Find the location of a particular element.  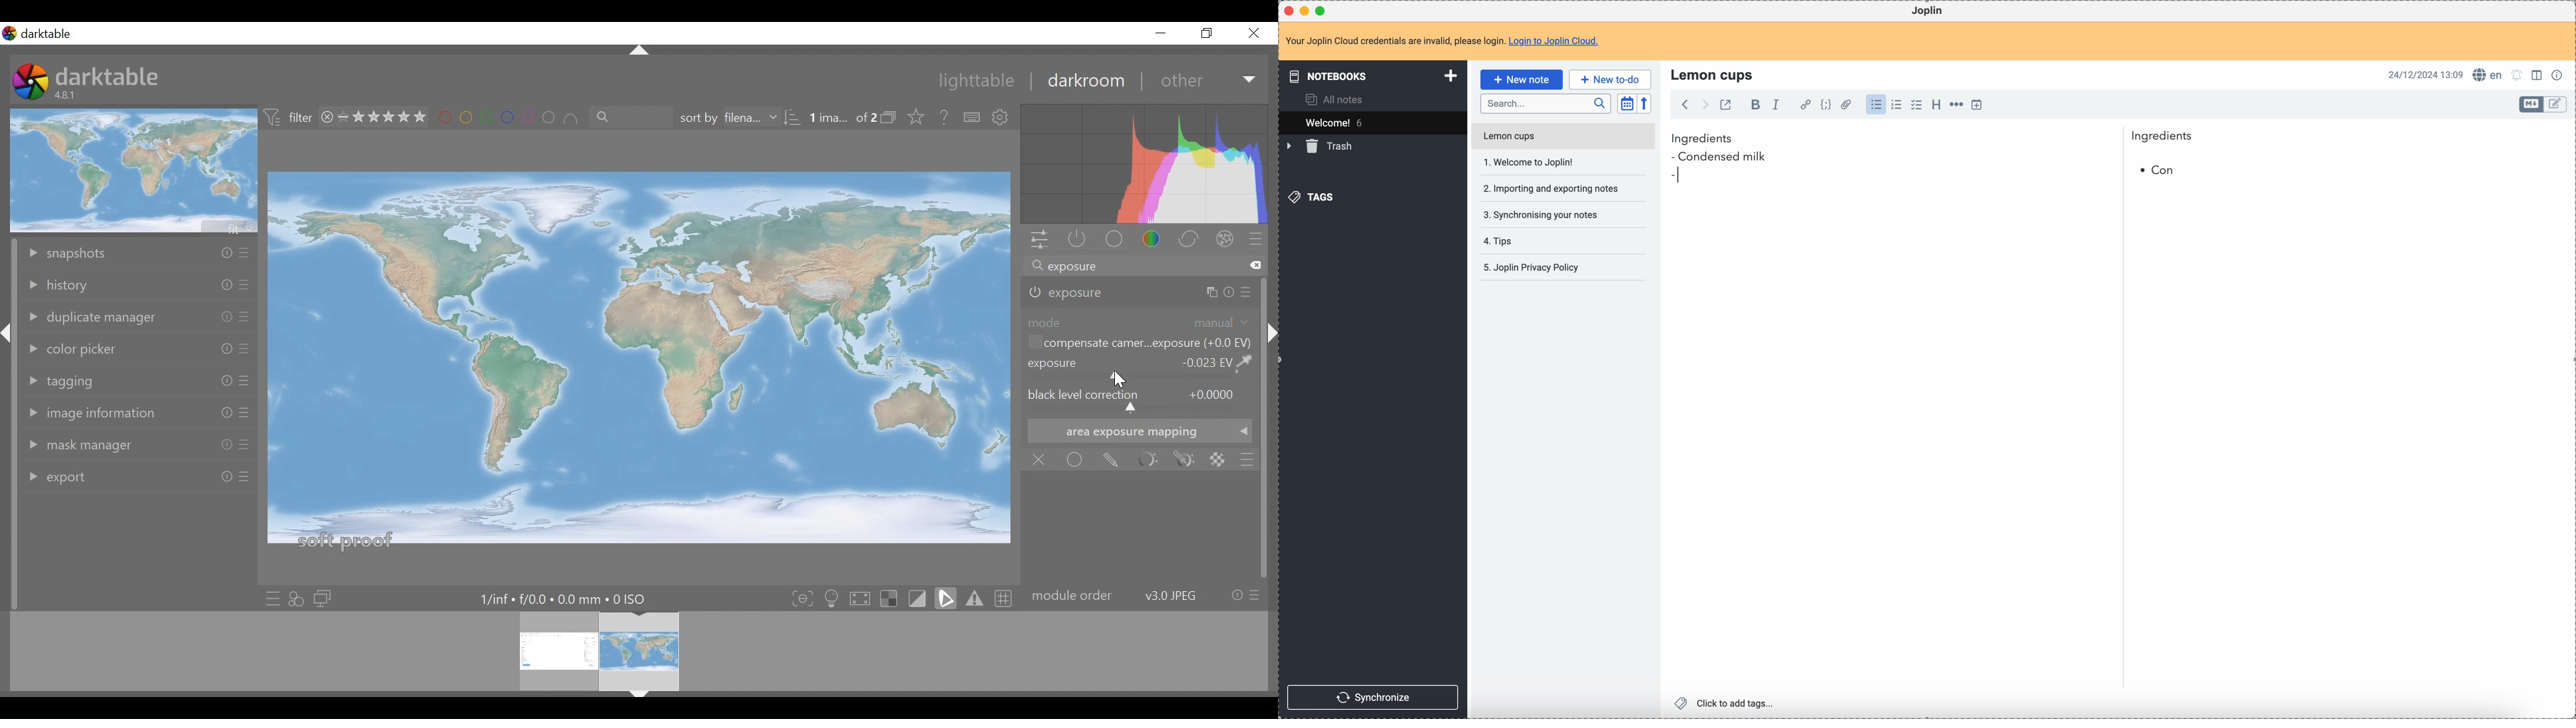

color is located at coordinates (1156, 240).